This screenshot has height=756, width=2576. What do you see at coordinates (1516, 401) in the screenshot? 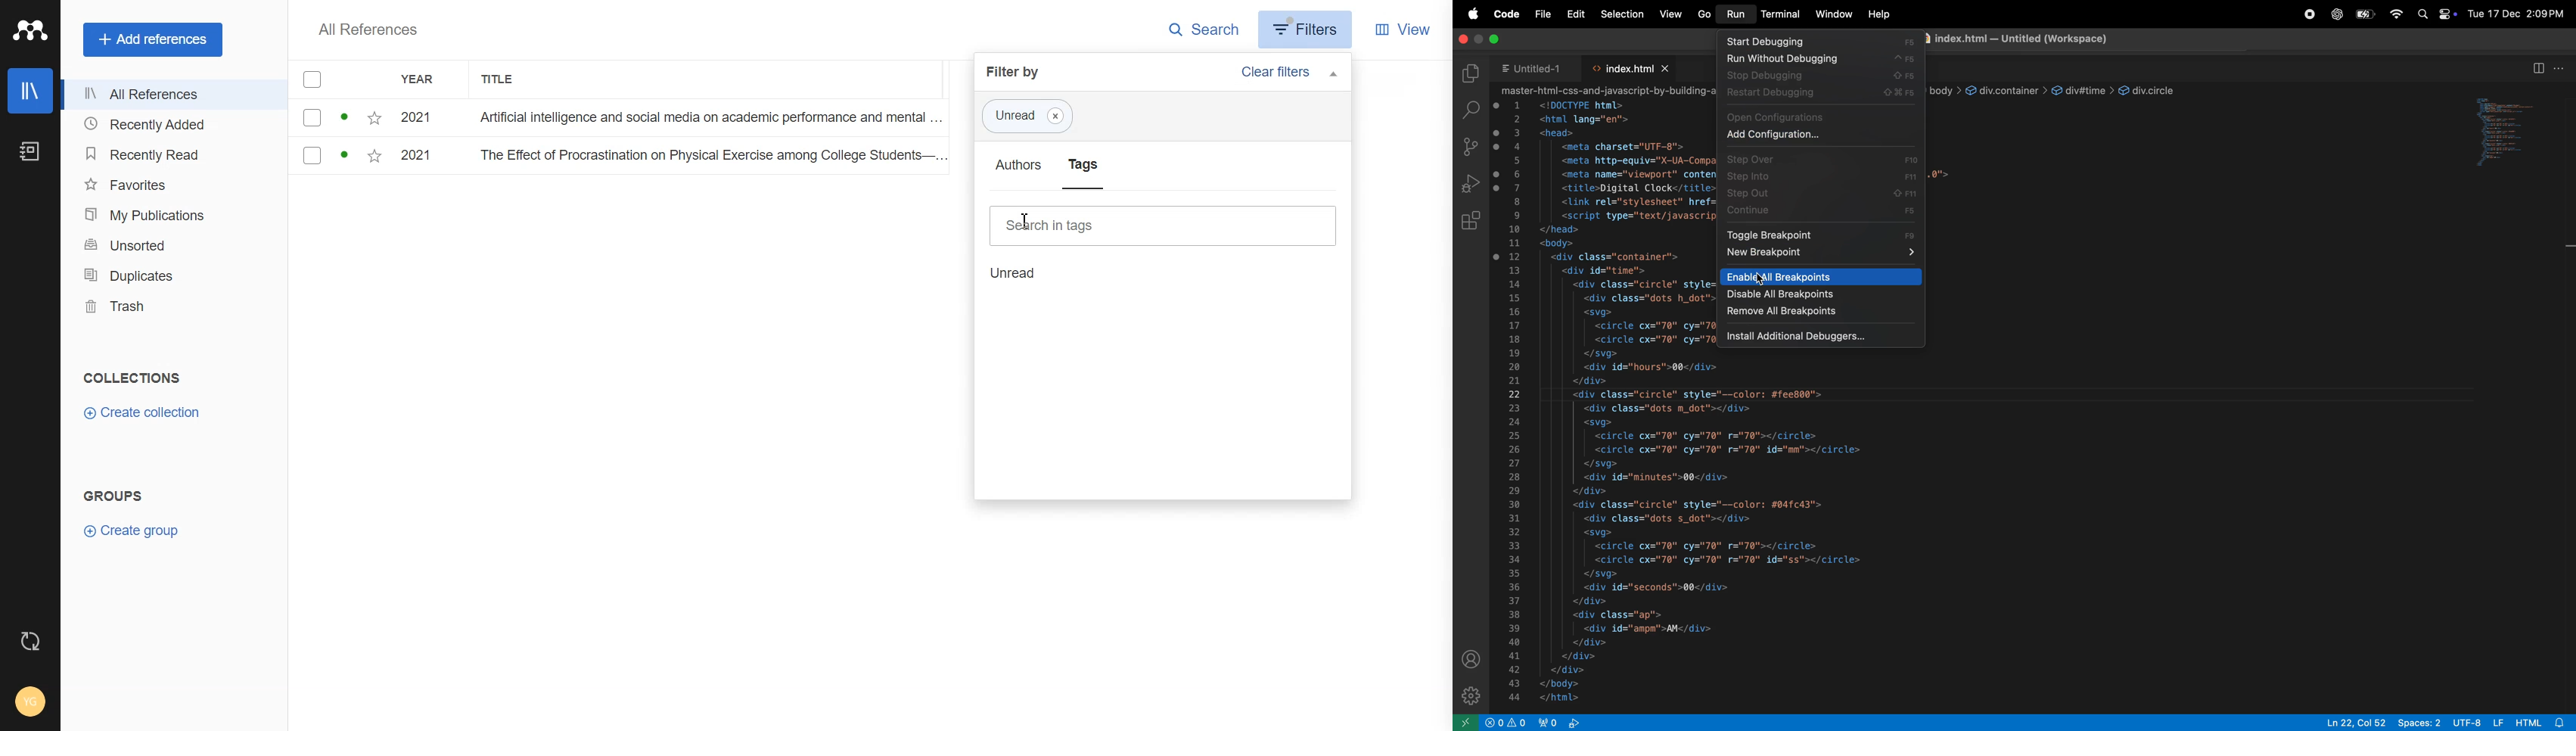
I see `line numbers` at bounding box center [1516, 401].